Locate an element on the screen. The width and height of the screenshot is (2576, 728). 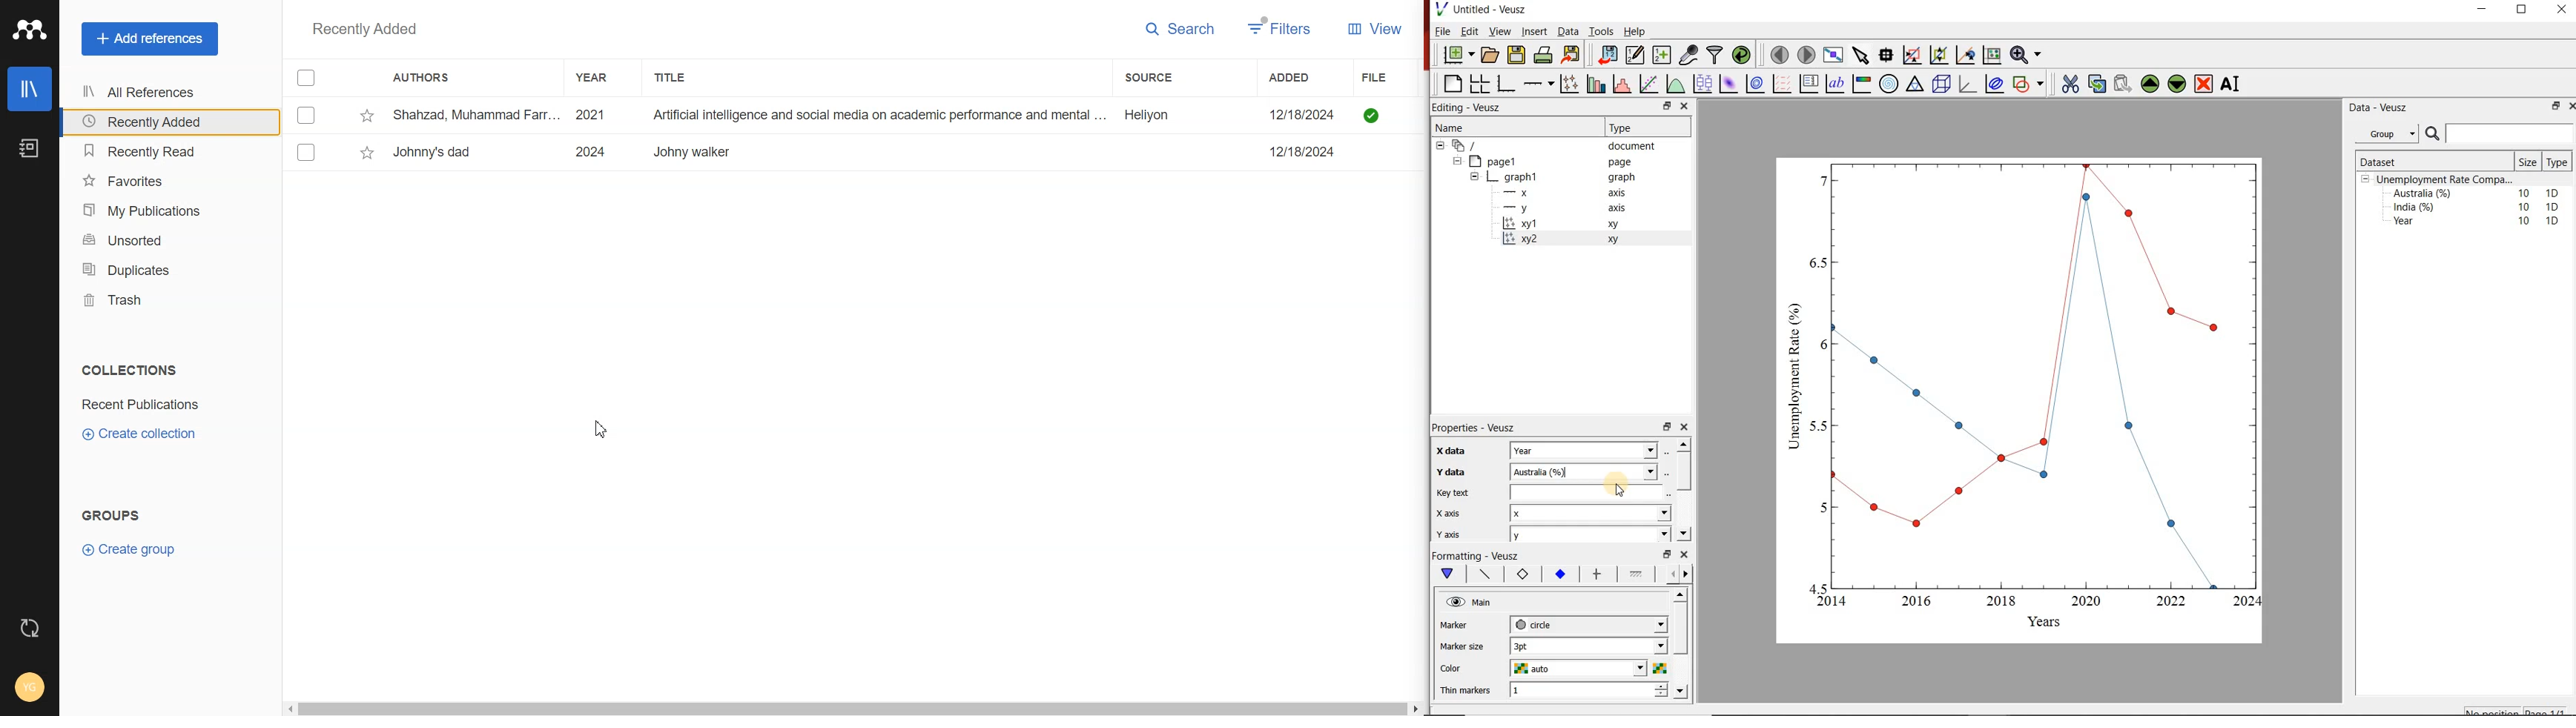
Filters is located at coordinates (1281, 28).